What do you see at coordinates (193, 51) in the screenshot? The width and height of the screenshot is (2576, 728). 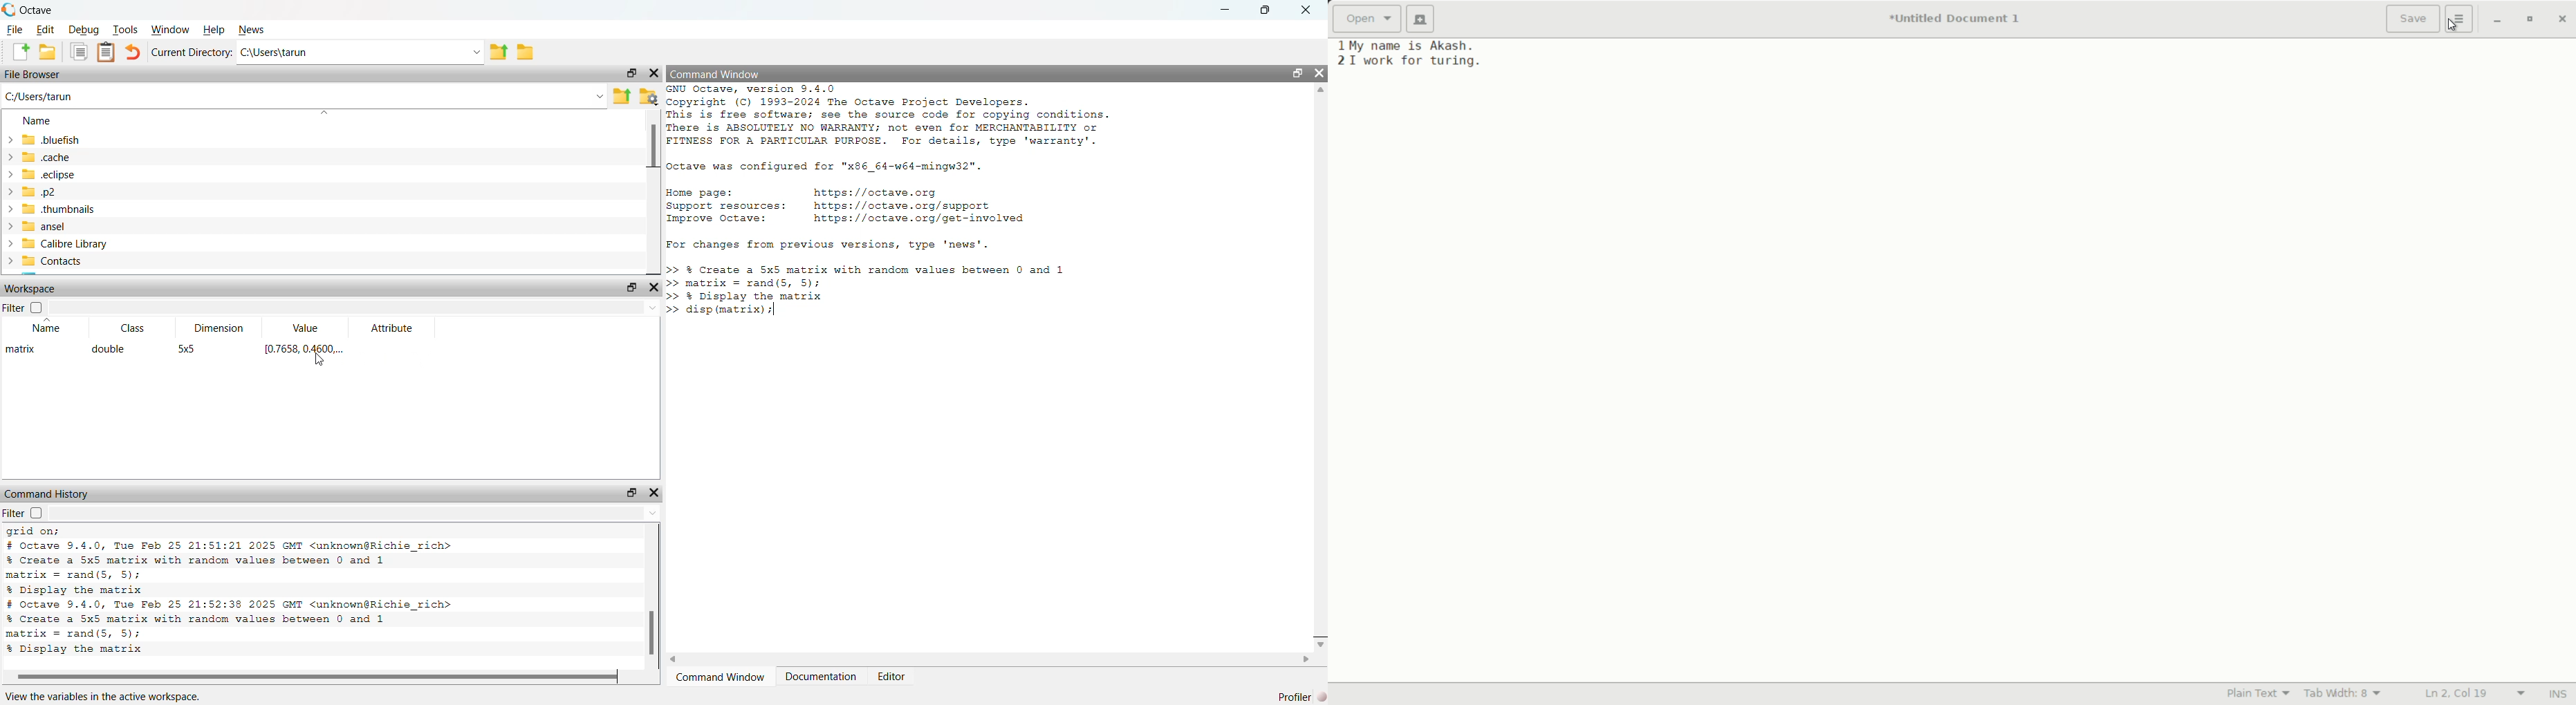 I see `Current Directory:` at bounding box center [193, 51].